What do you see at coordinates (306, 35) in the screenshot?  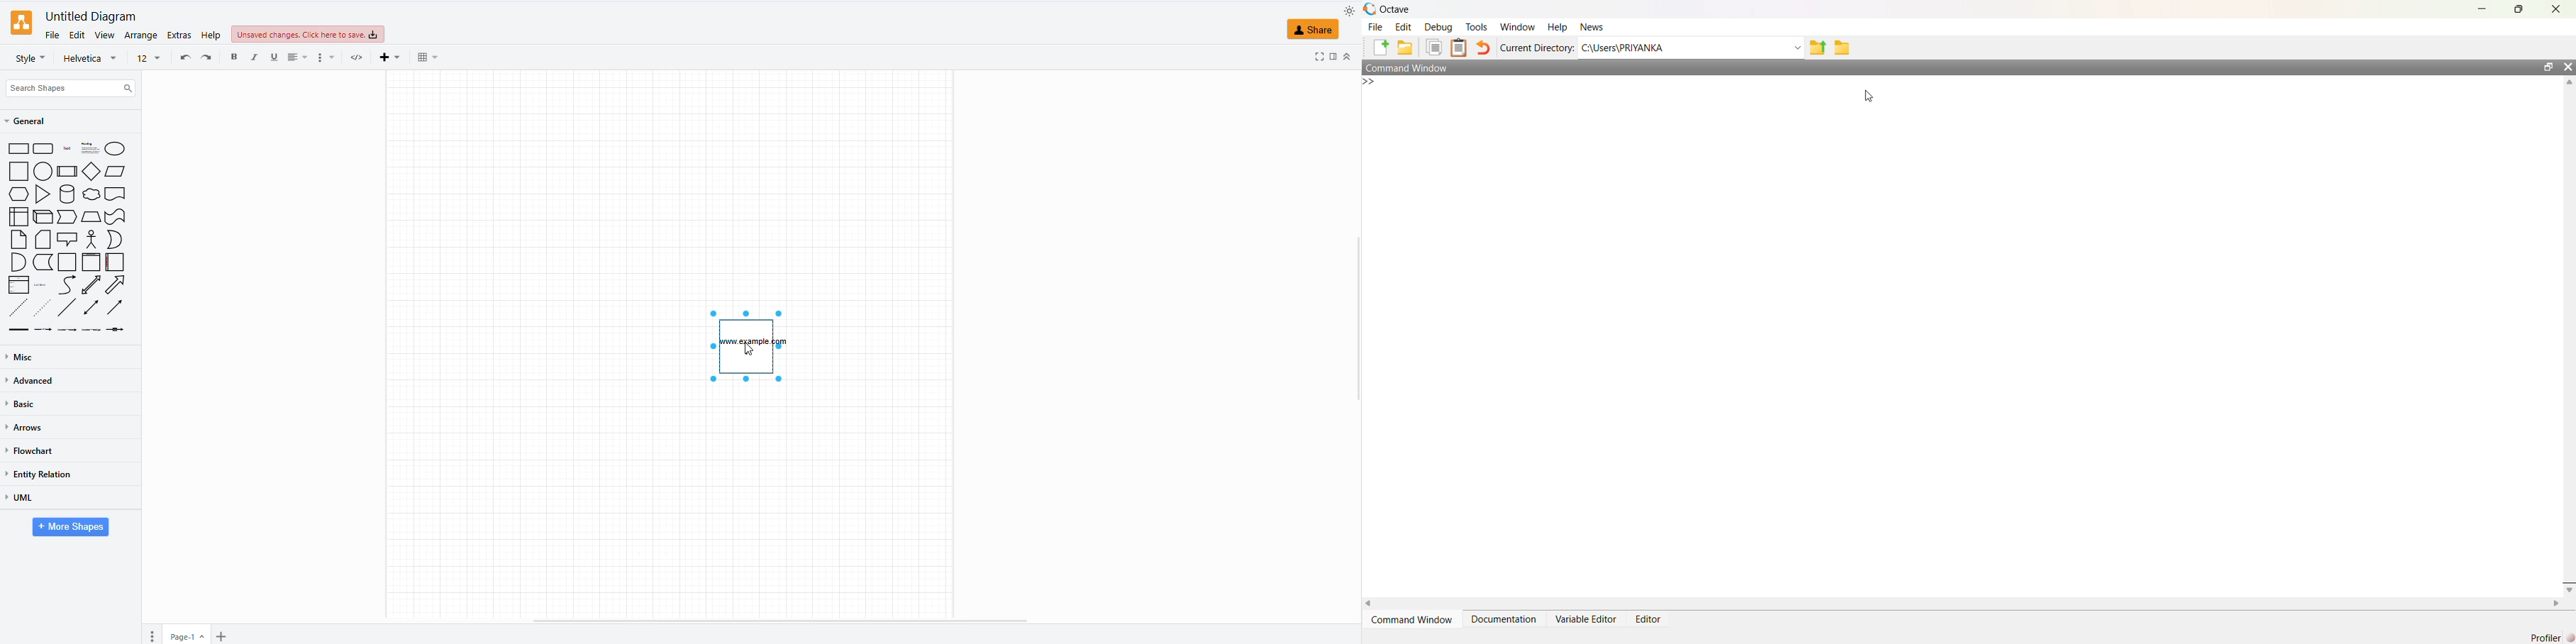 I see `unsaved changes` at bounding box center [306, 35].